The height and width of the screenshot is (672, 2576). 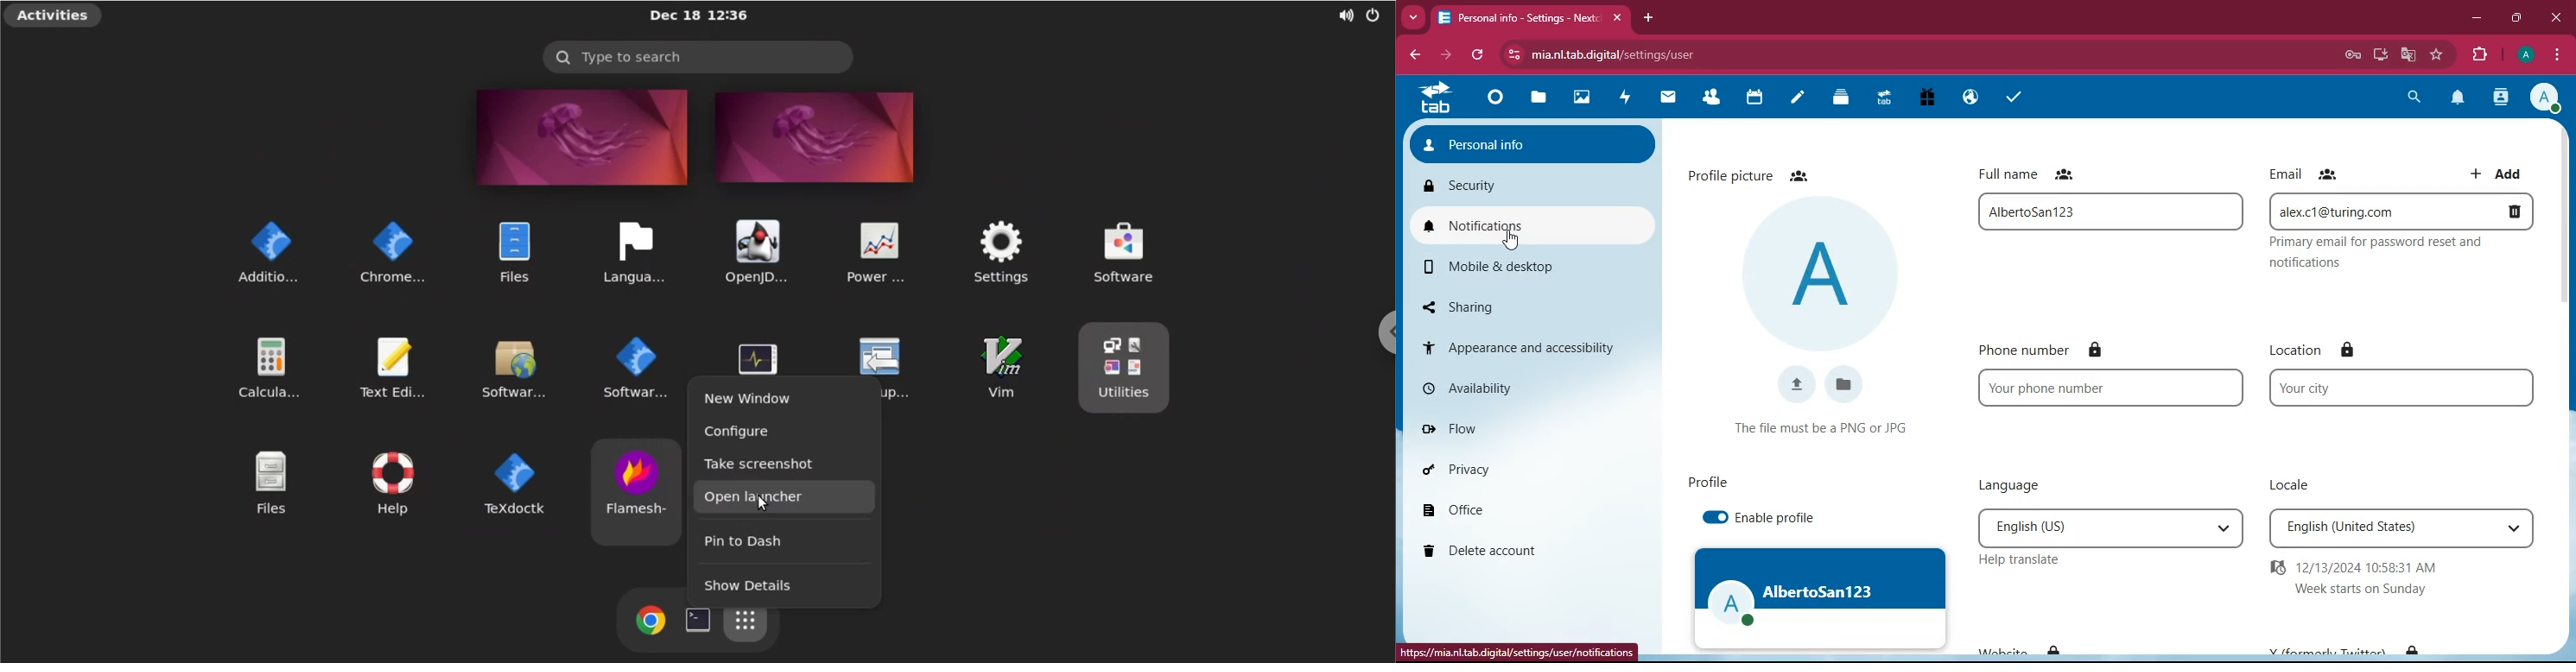 What do you see at coordinates (1511, 55) in the screenshot?
I see `View site information` at bounding box center [1511, 55].